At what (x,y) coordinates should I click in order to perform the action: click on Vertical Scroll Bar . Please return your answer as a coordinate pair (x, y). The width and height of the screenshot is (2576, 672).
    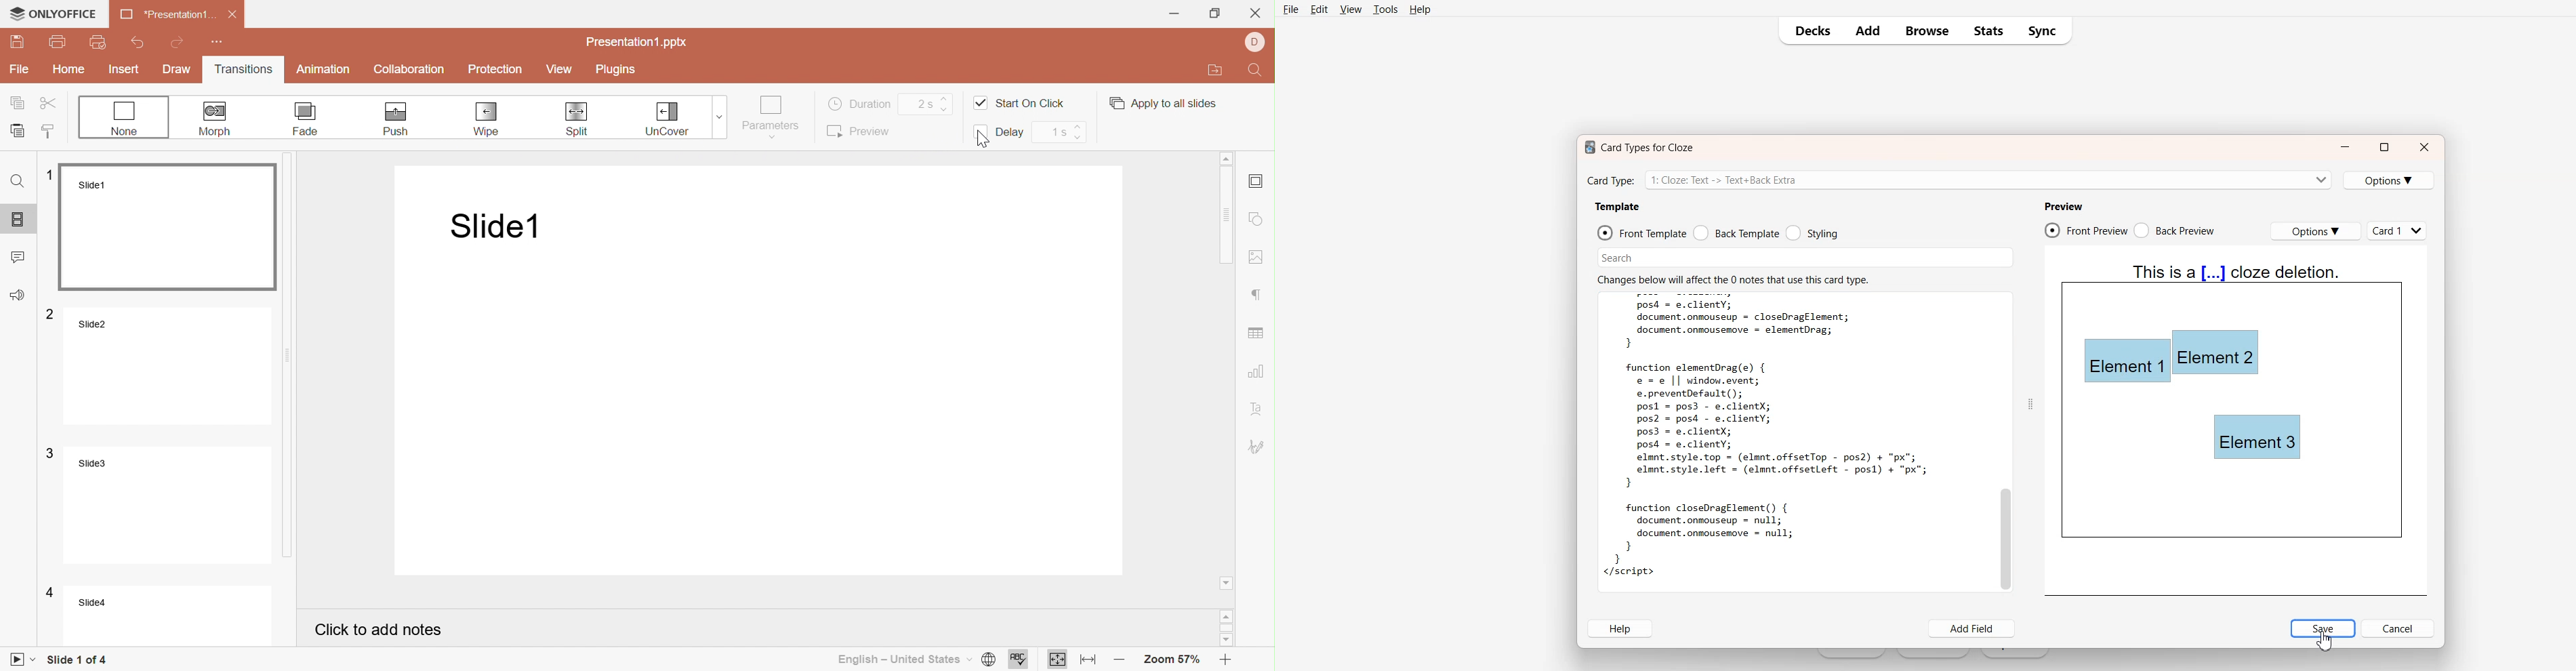
    Looking at the image, I should click on (2005, 441).